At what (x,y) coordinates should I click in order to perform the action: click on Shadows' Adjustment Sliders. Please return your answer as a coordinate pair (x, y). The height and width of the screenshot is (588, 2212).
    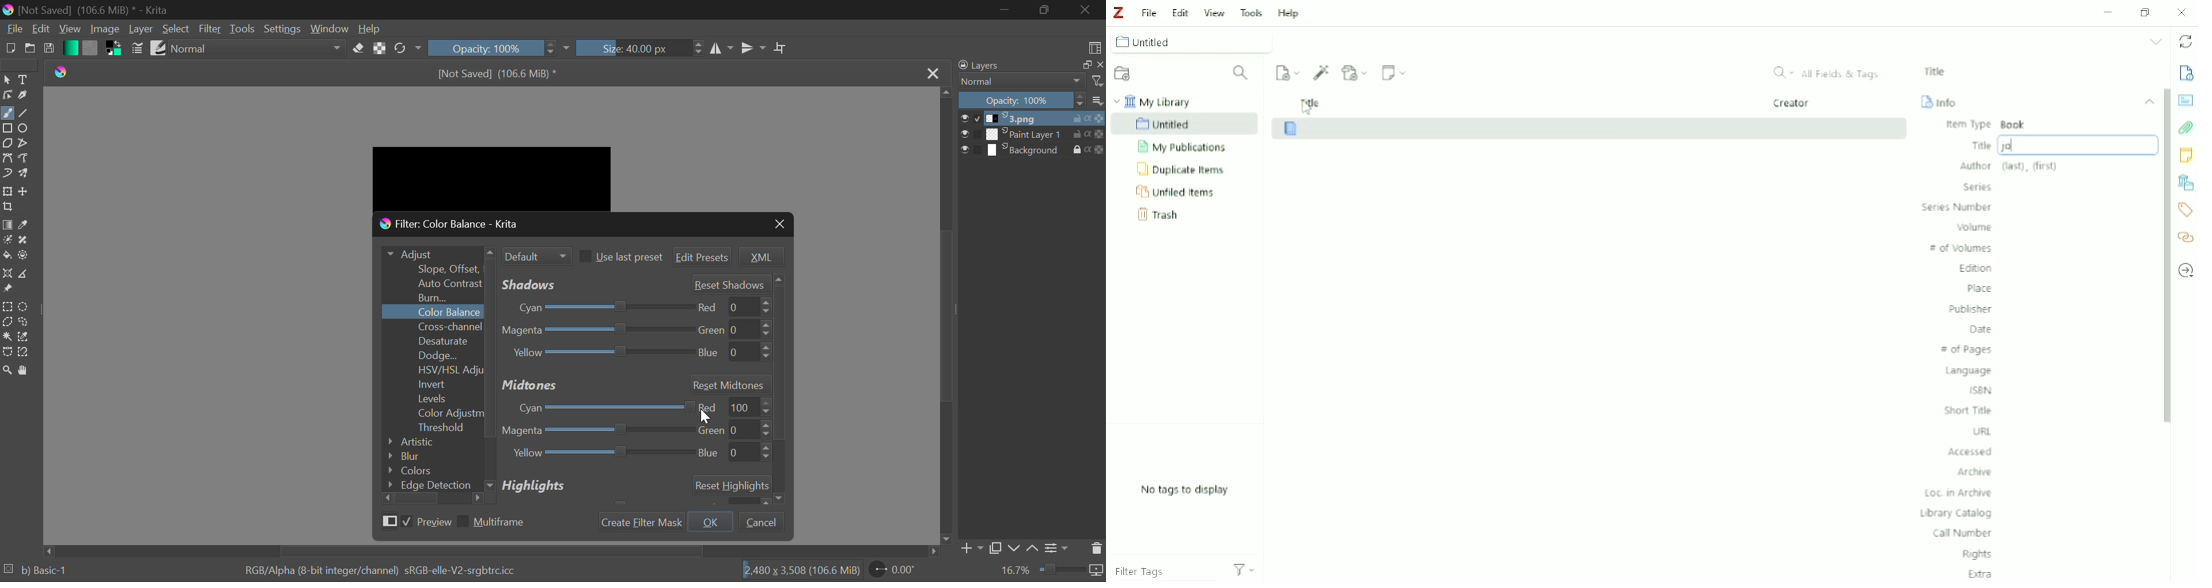
    Looking at the image, I should click on (632, 284).